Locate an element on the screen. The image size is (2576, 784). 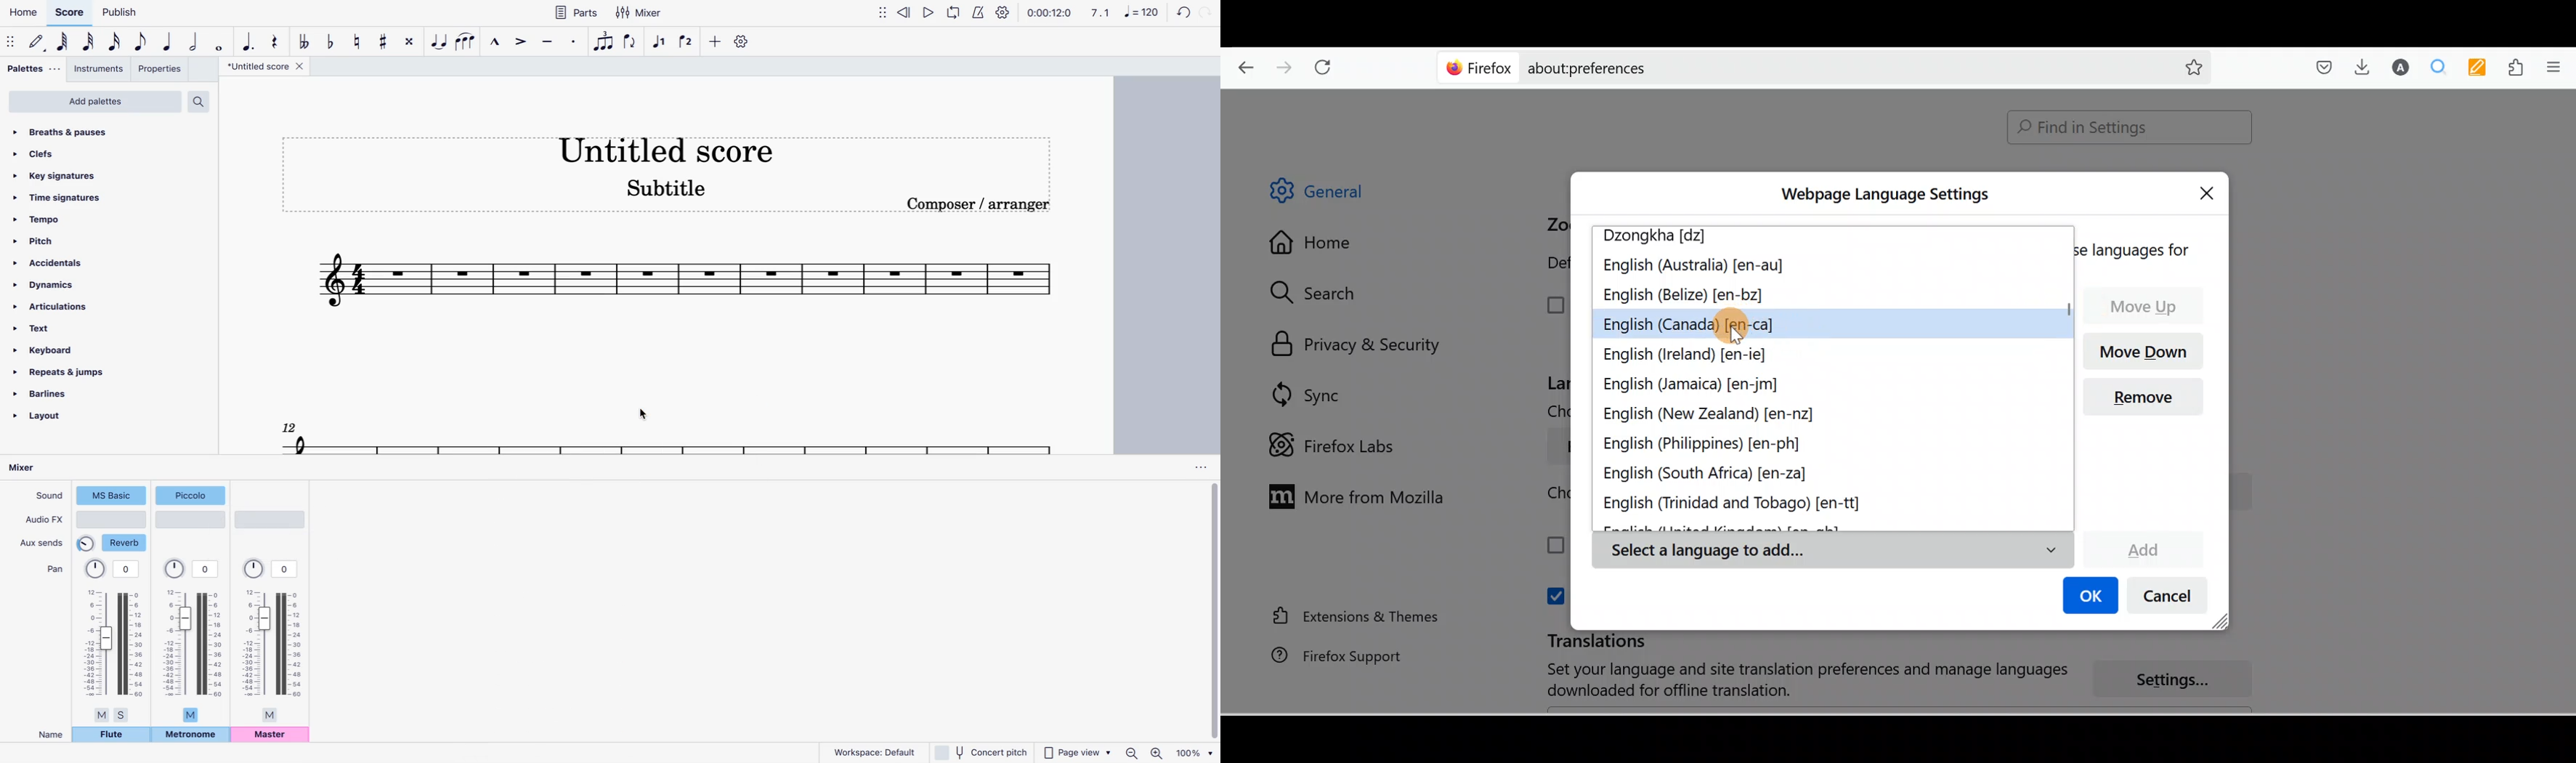
move is located at coordinates (883, 16).